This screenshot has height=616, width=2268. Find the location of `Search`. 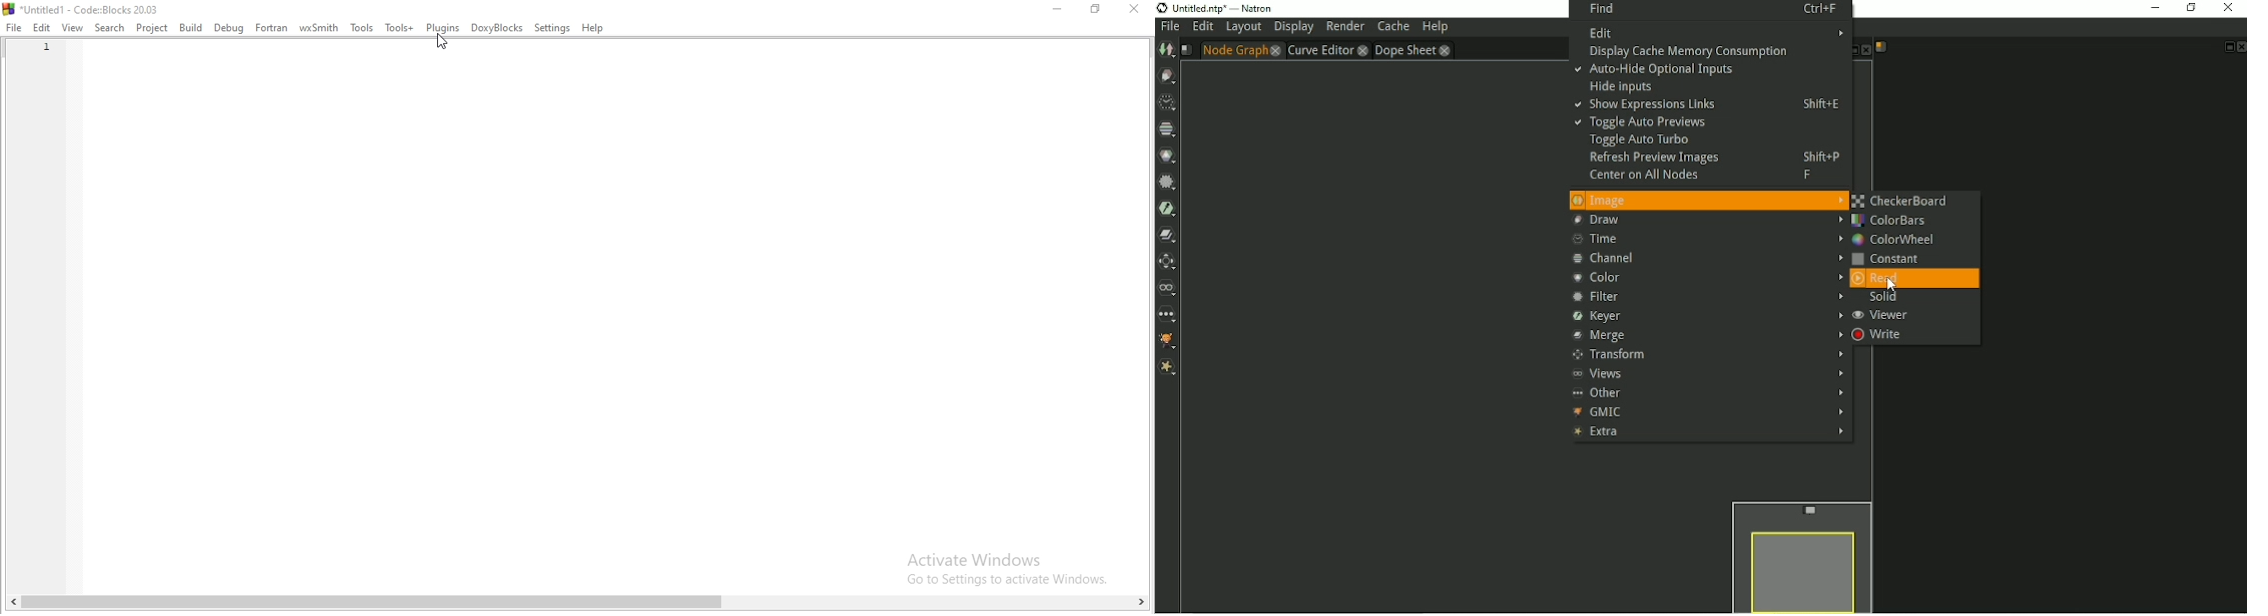

Search is located at coordinates (108, 27).